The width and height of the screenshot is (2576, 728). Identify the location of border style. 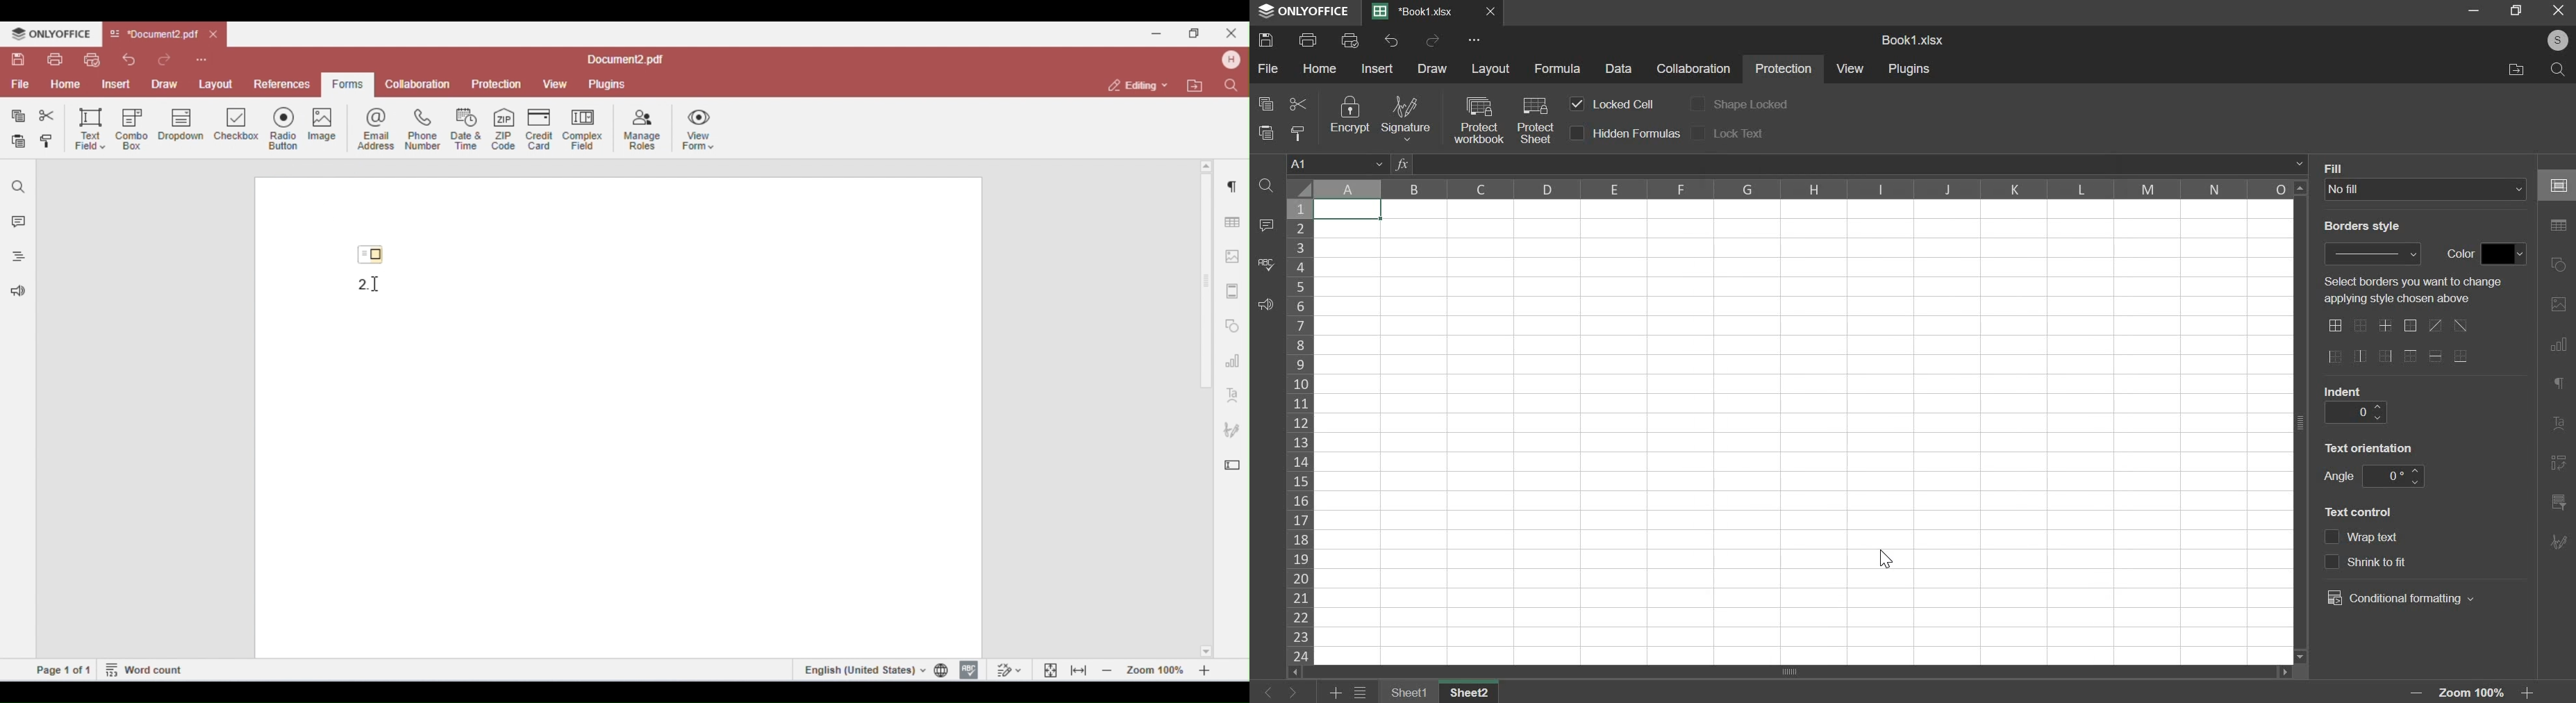
(2375, 253).